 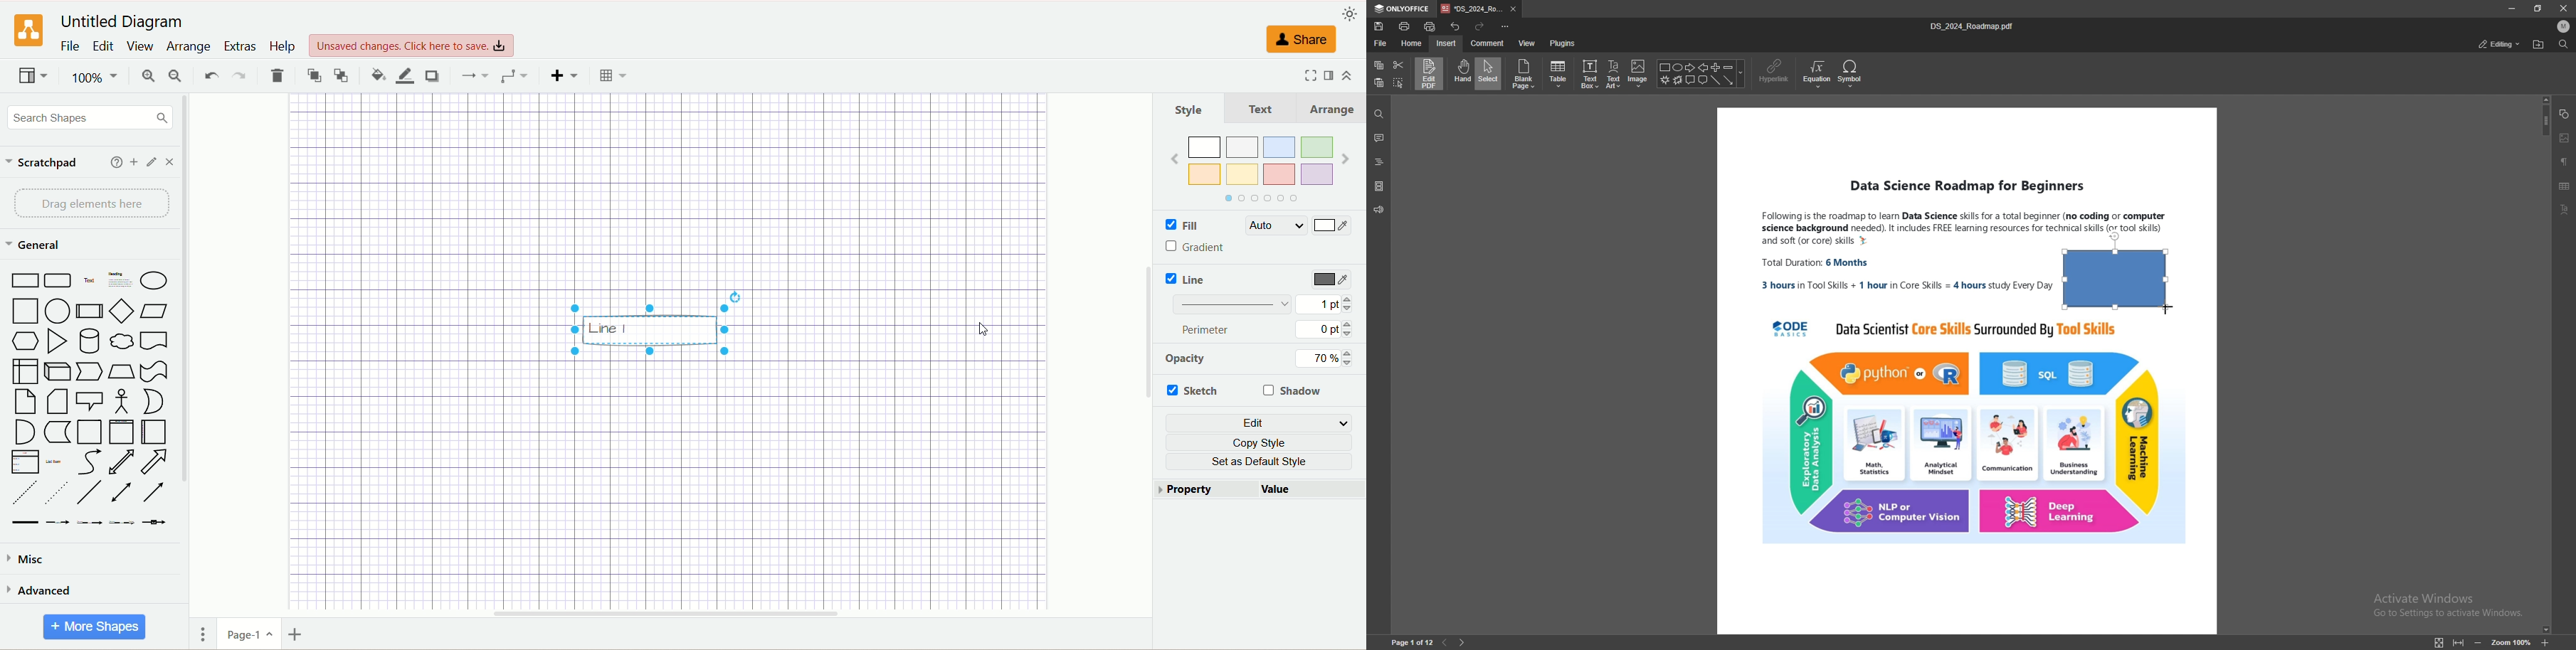 I want to click on Rounded Rectangle, so click(x=60, y=280).